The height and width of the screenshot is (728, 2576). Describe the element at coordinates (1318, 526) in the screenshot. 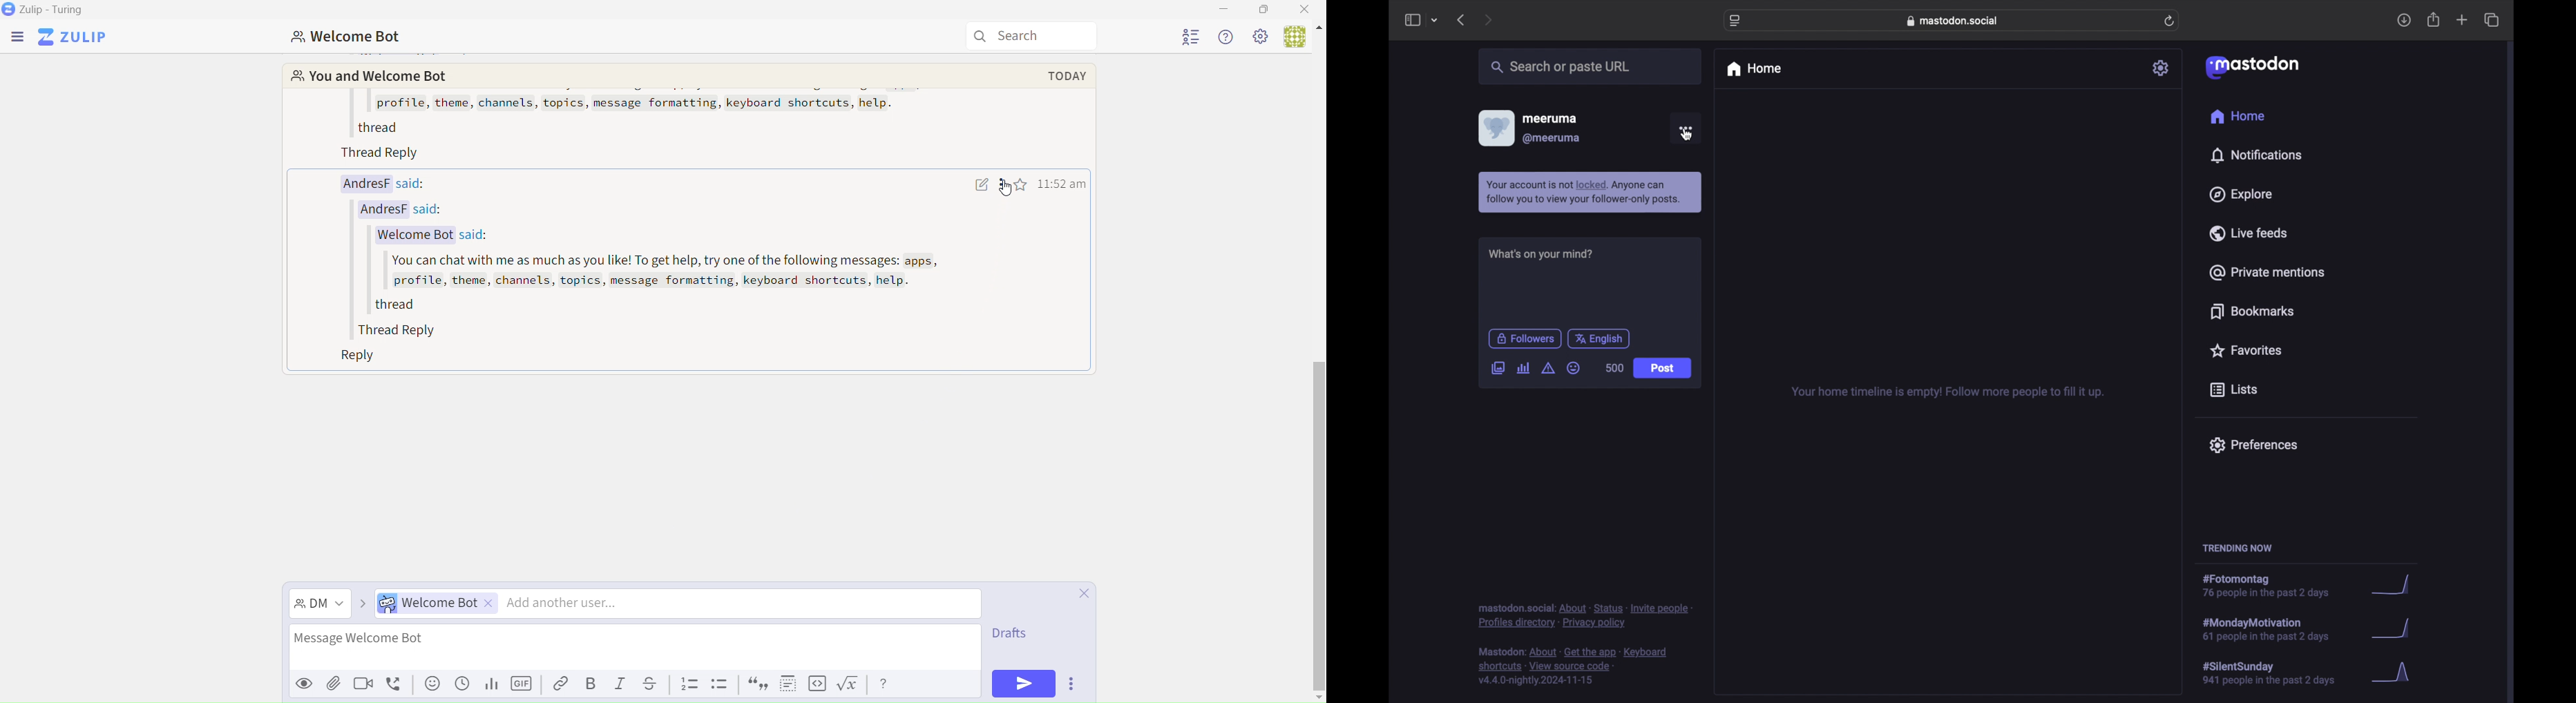

I see `vertical scroll bar` at that location.